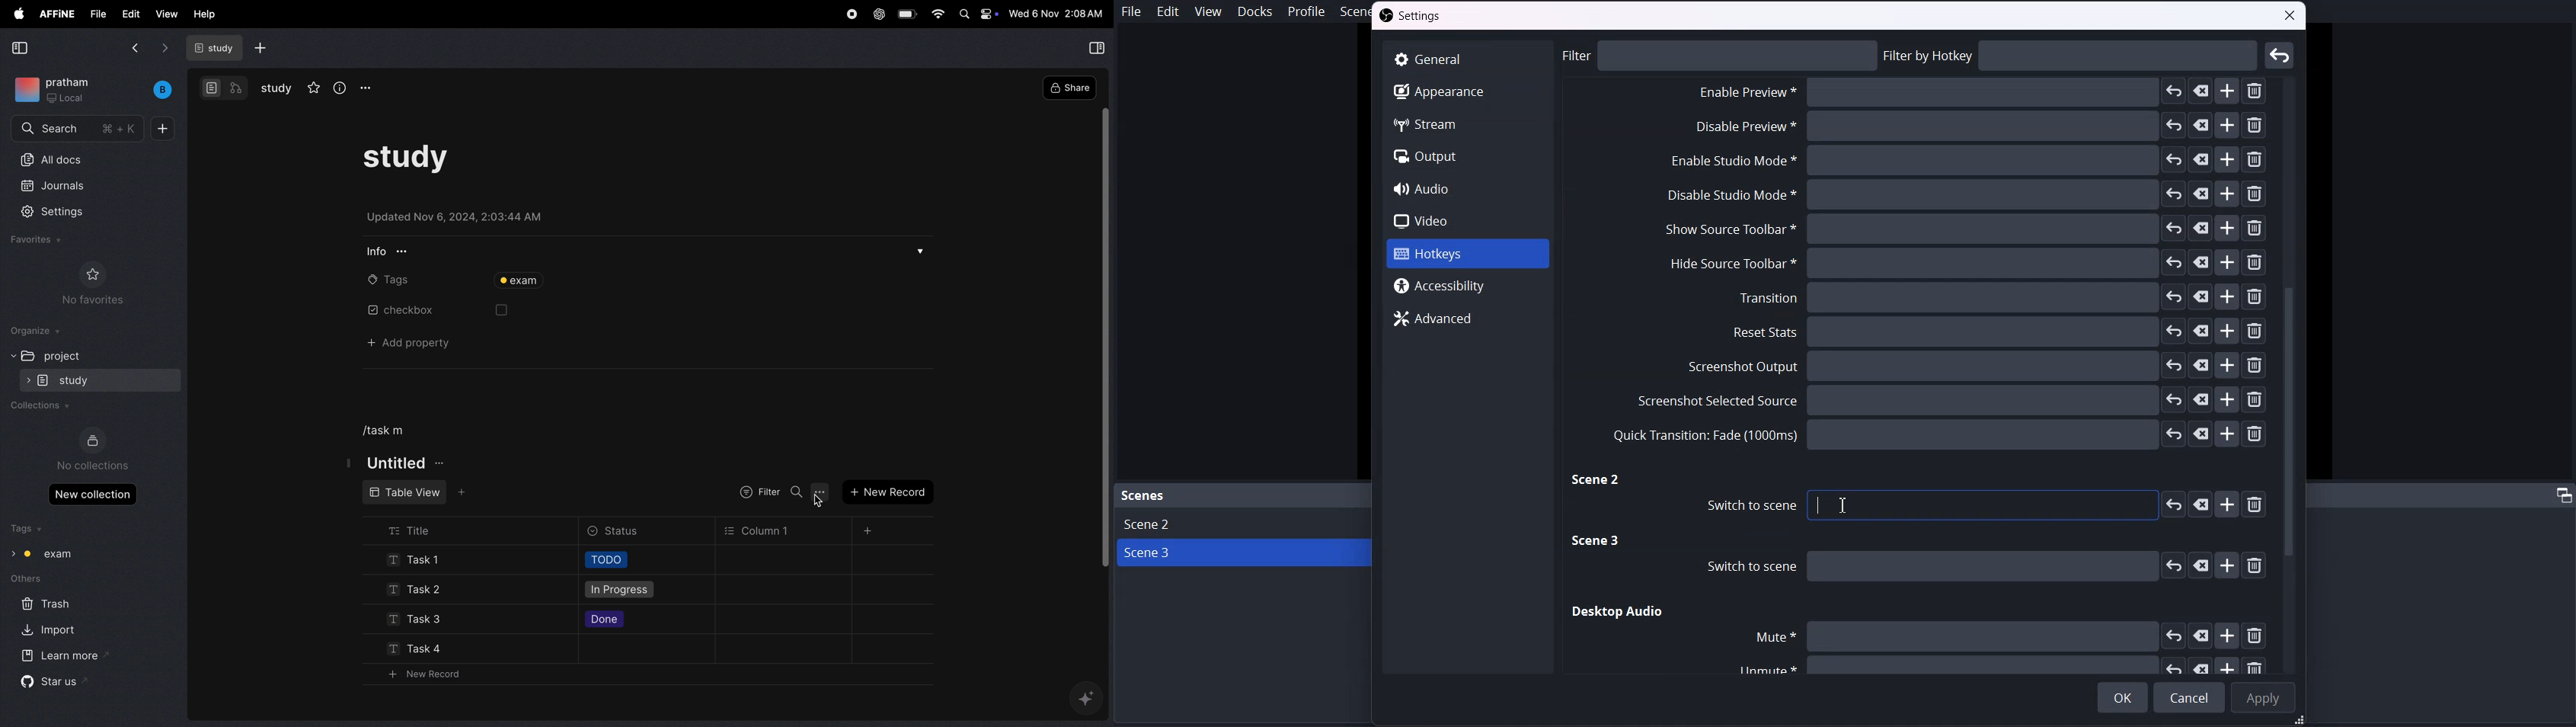 The height and width of the screenshot is (728, 2576). What do you see at coordinates (1975, 130) in the screenshot?
I see `Enable Preview` at bounding box center [1975, 130].